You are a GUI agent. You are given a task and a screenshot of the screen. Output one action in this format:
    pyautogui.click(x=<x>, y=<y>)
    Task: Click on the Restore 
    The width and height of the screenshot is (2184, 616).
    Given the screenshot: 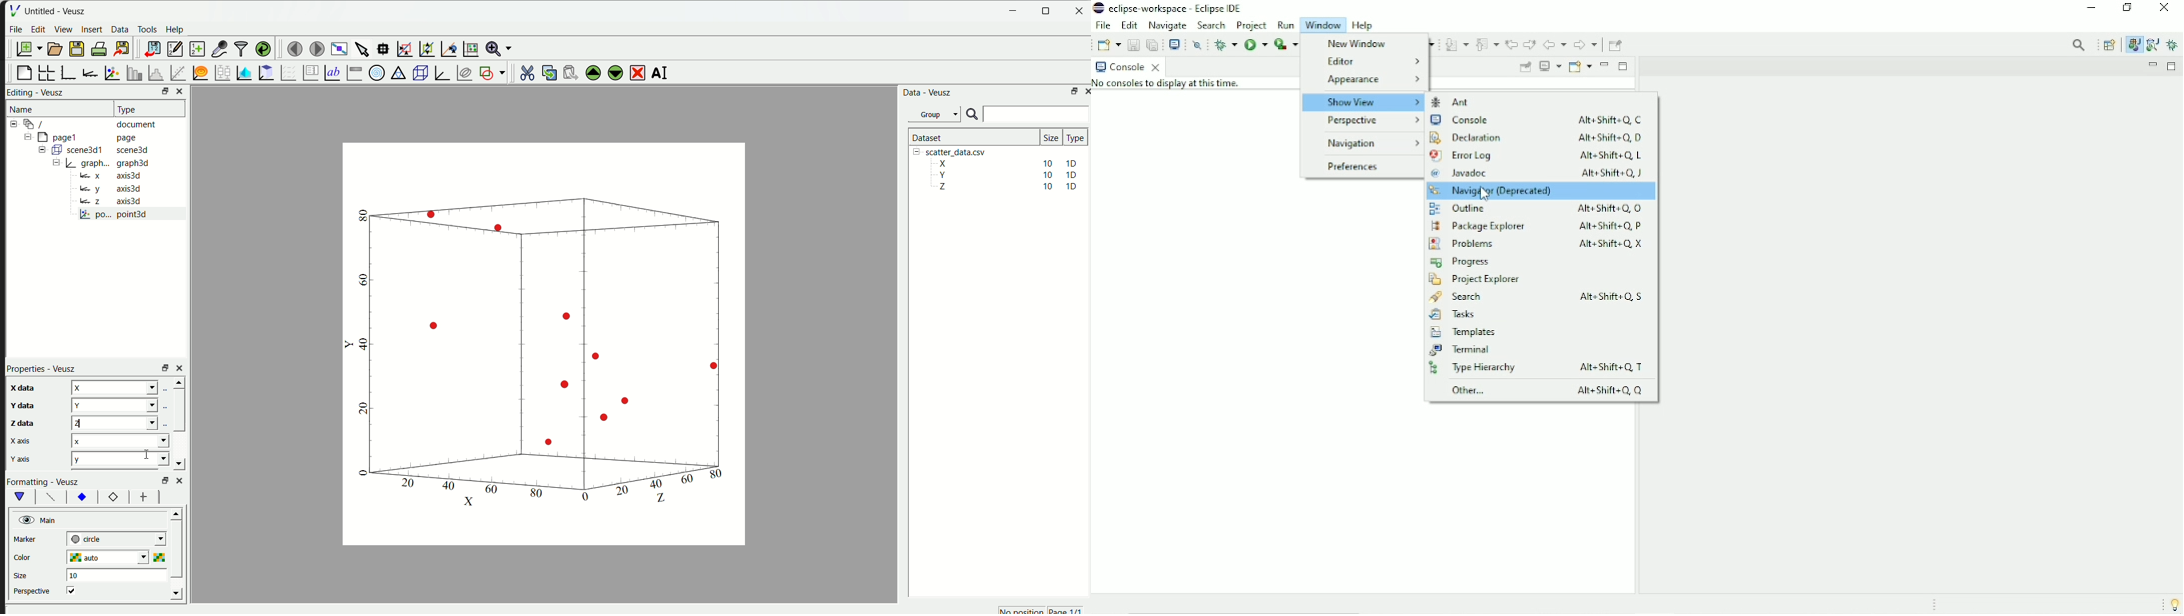 What is the action you would take?
    pyautogui.click(x=2131, y=9)
    